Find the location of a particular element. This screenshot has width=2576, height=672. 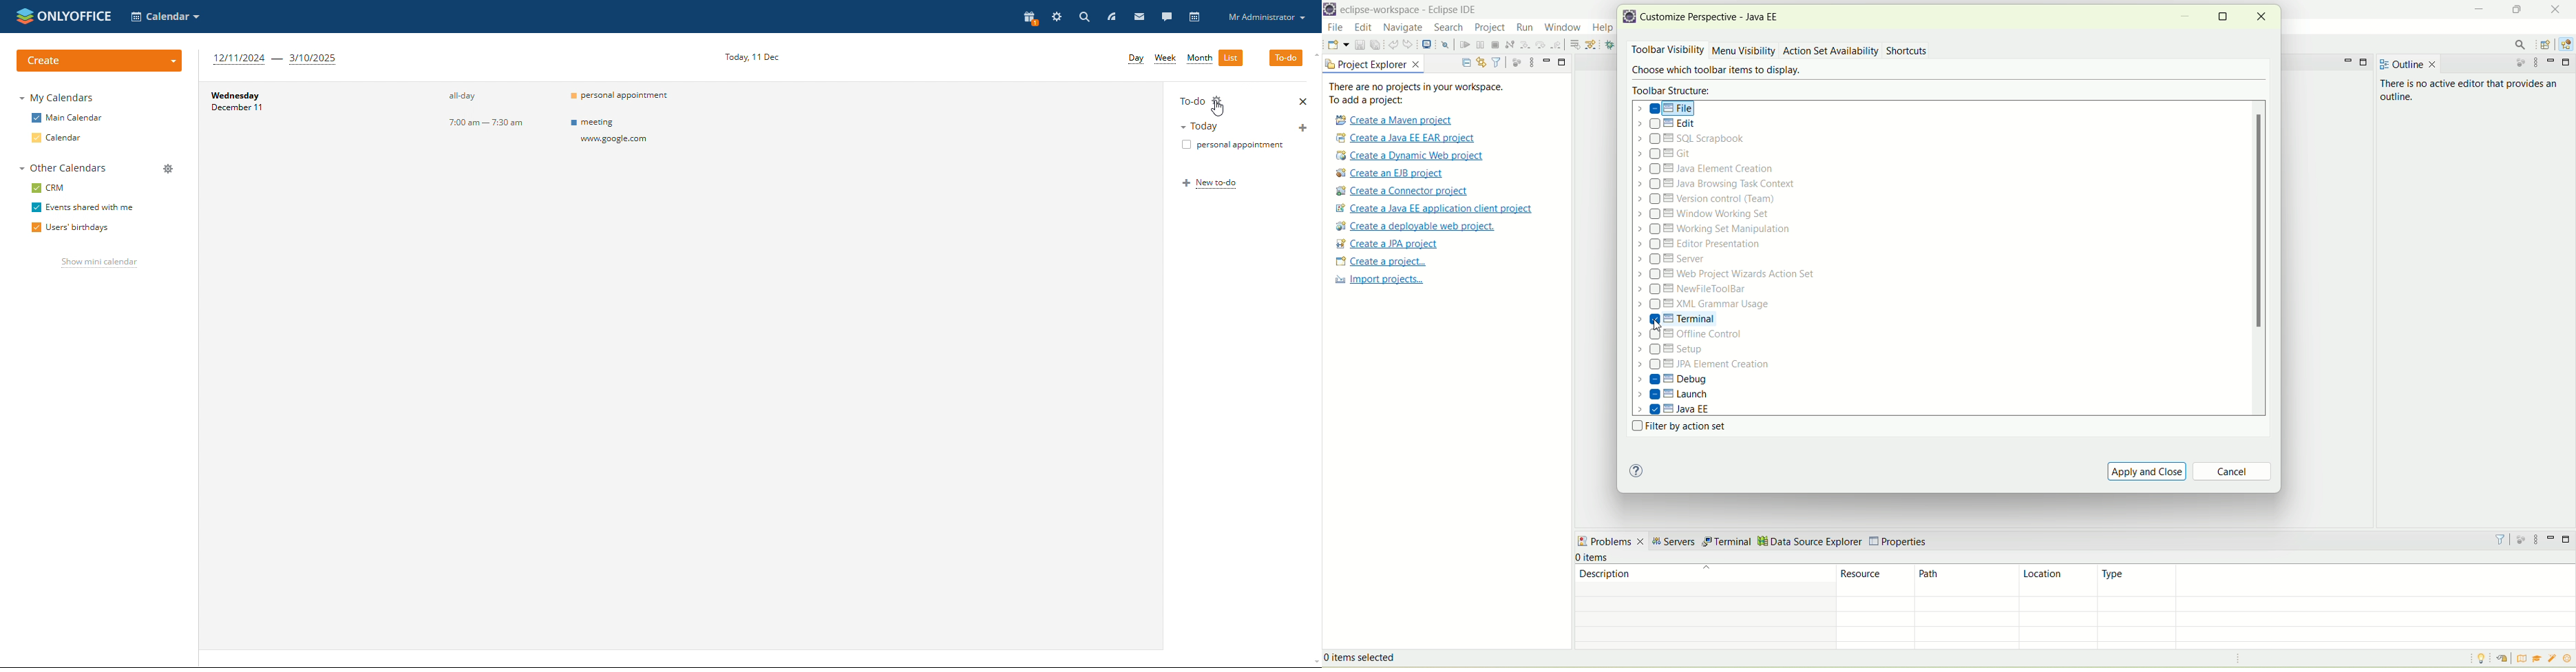

minimize is located at coordinates (1547, 59).